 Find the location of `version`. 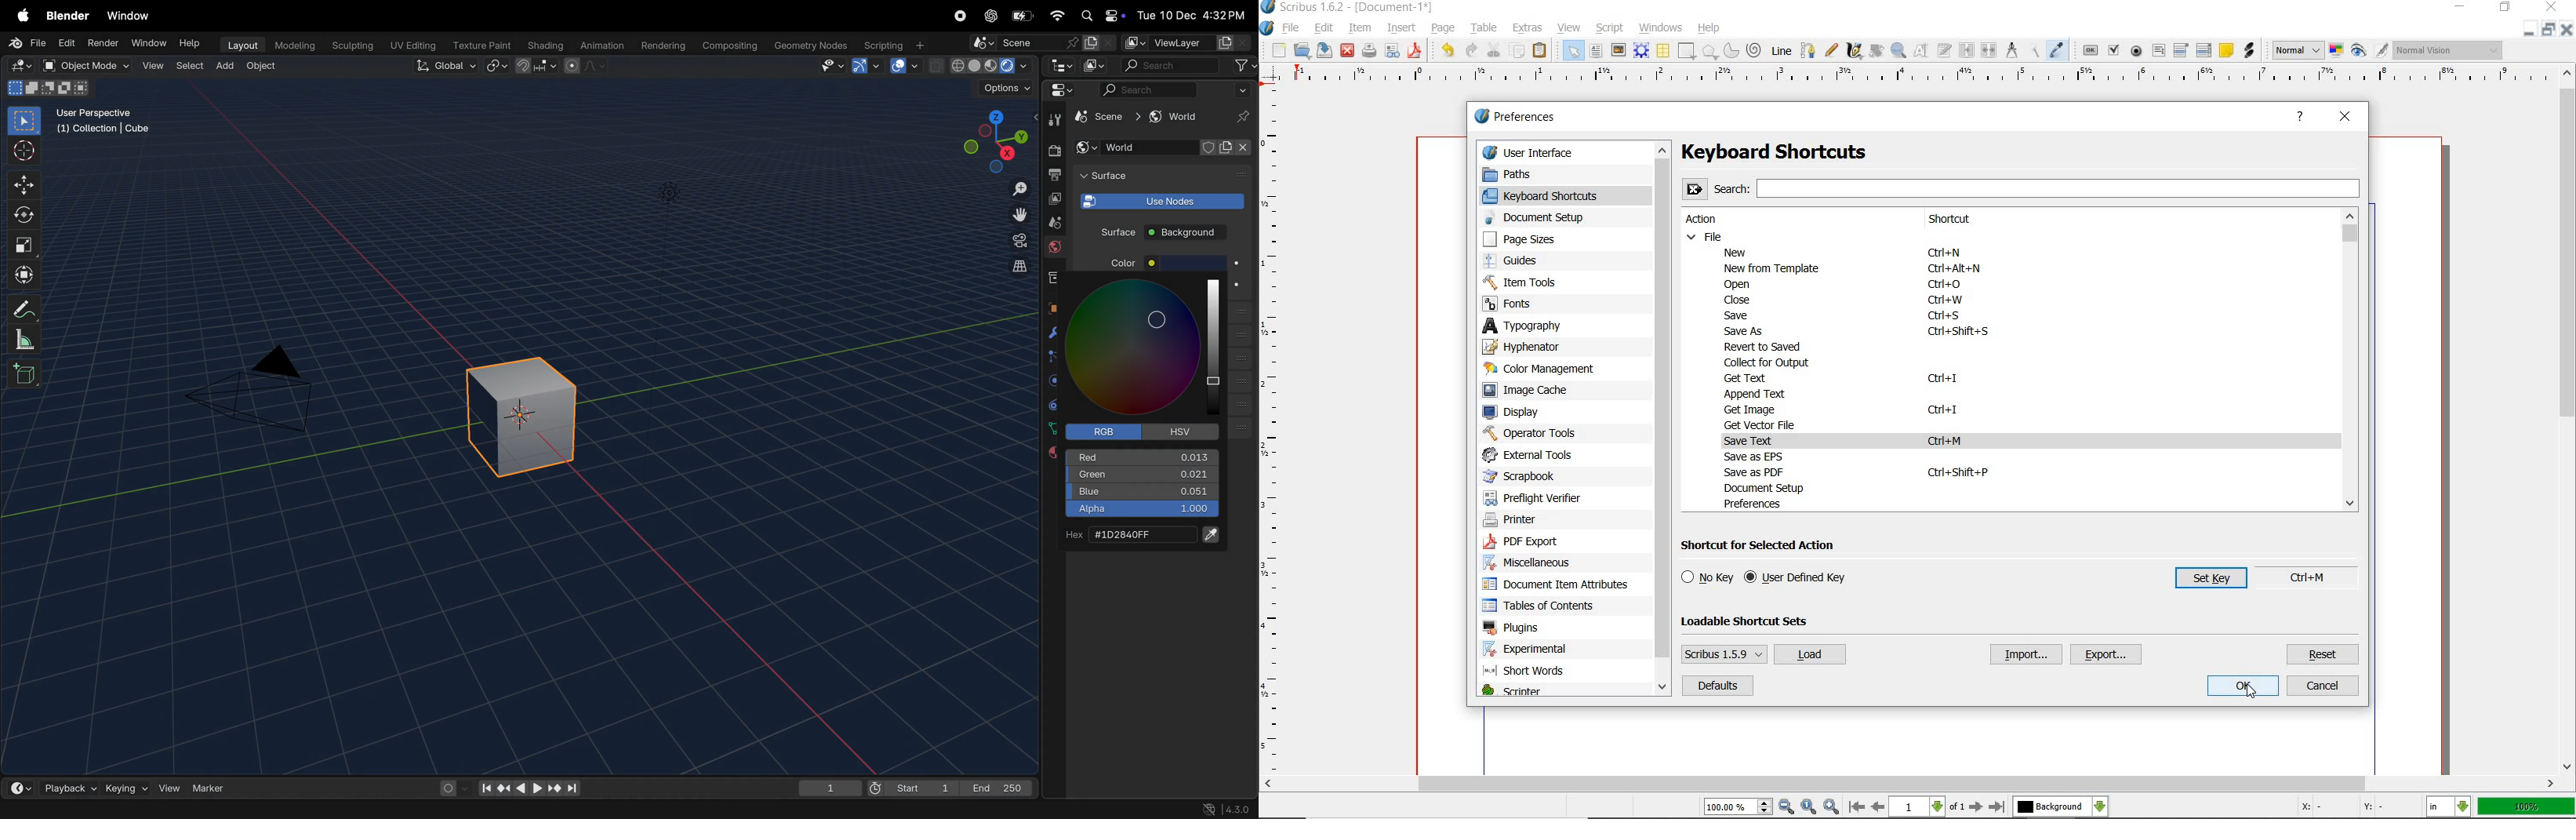

version is located at coordinates (1231, 809).